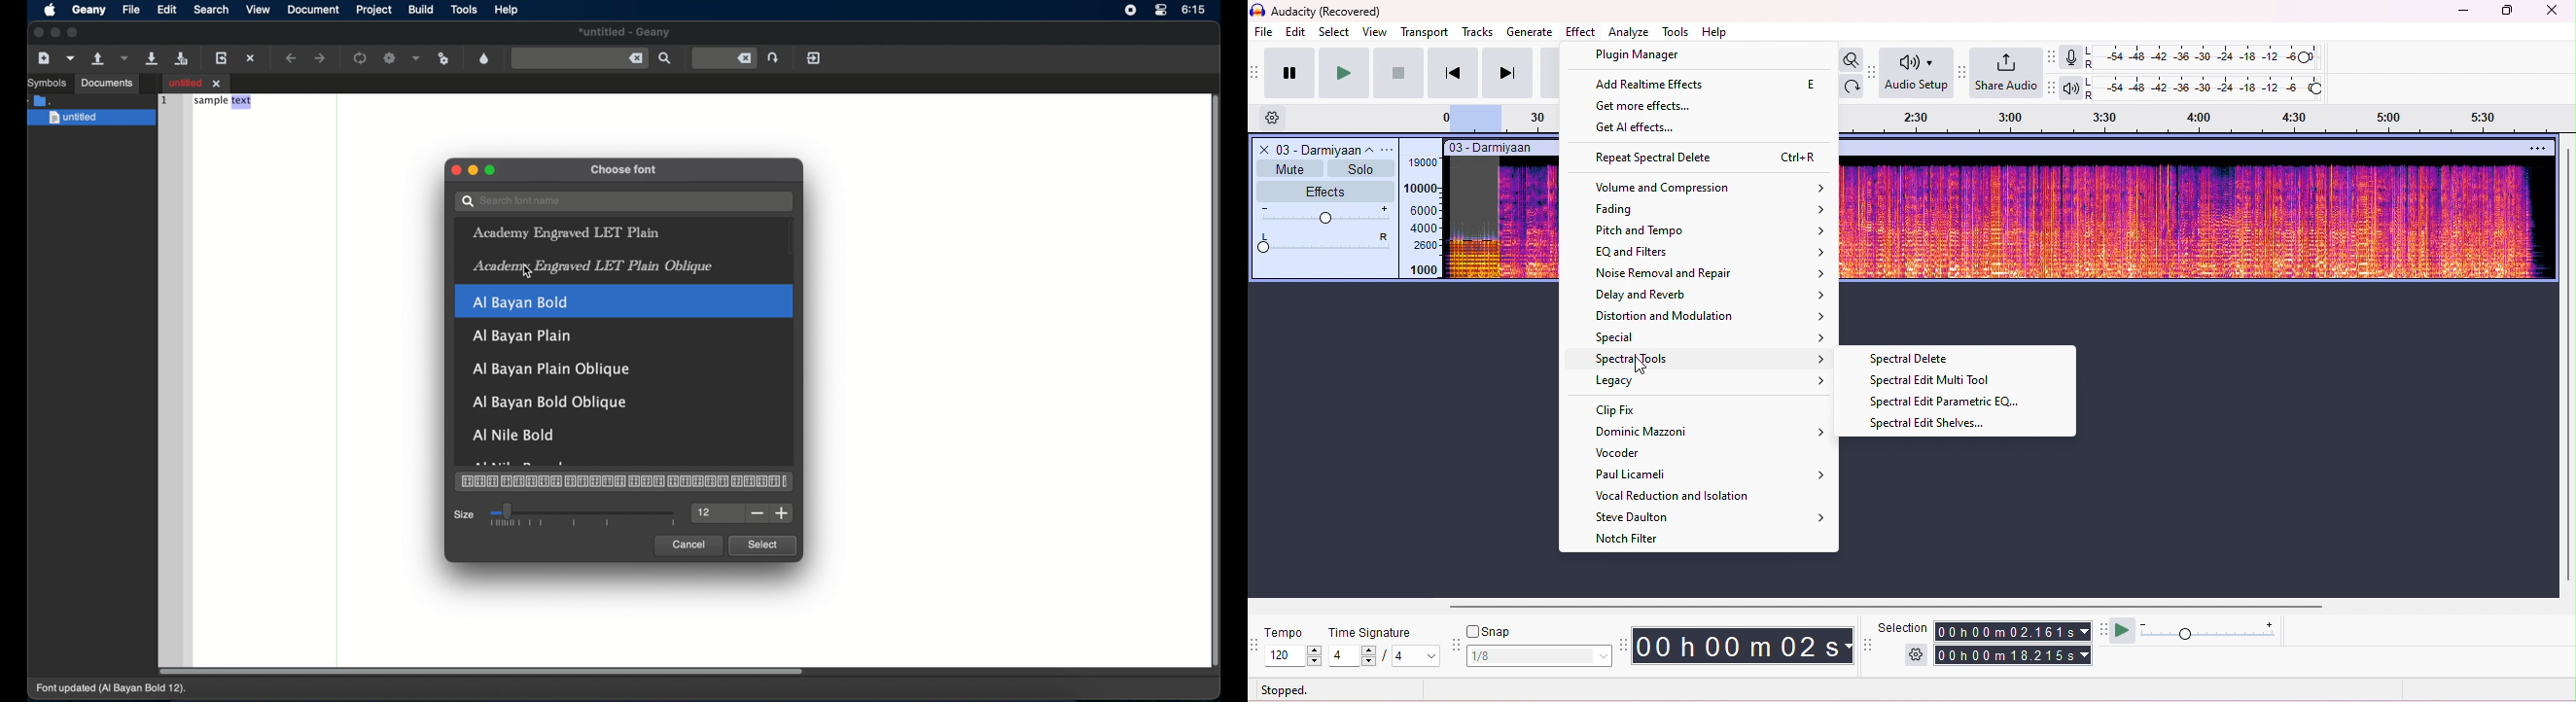 The width and height of the screenshot is (2576, 728). What do you see at coordinates (1285, 689) in the screenshot?
I see `stopped` at bounding box center [1285, 689].